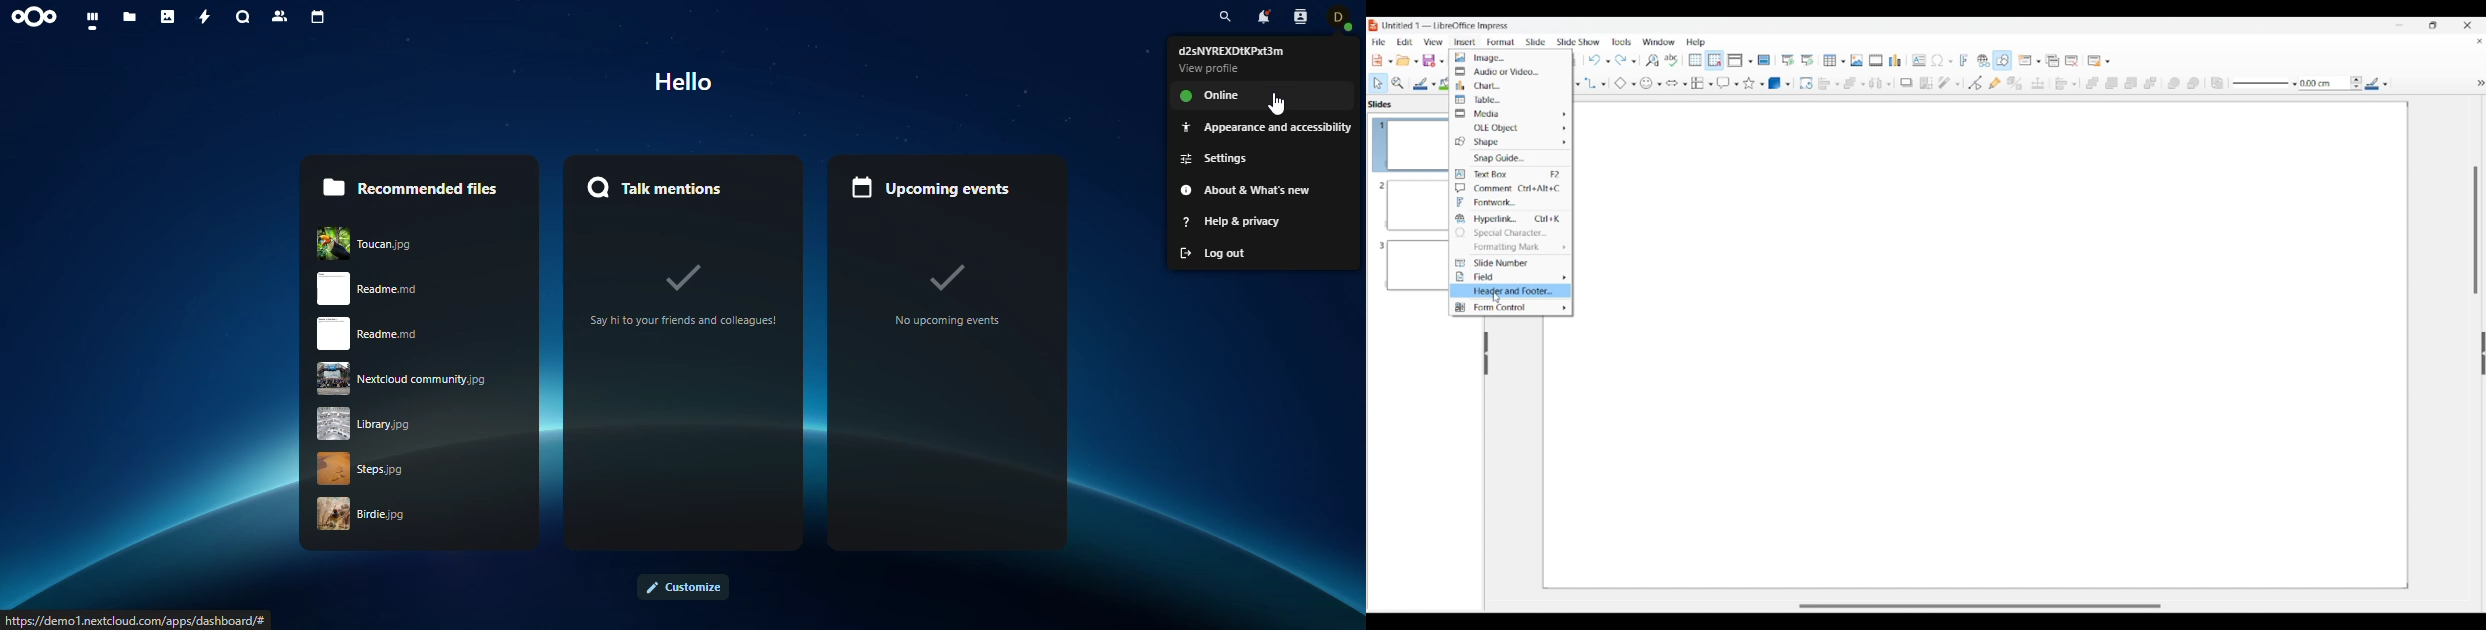 The image size is (2492, 644). I want to click on Hide left panel, so click(1486, 354).